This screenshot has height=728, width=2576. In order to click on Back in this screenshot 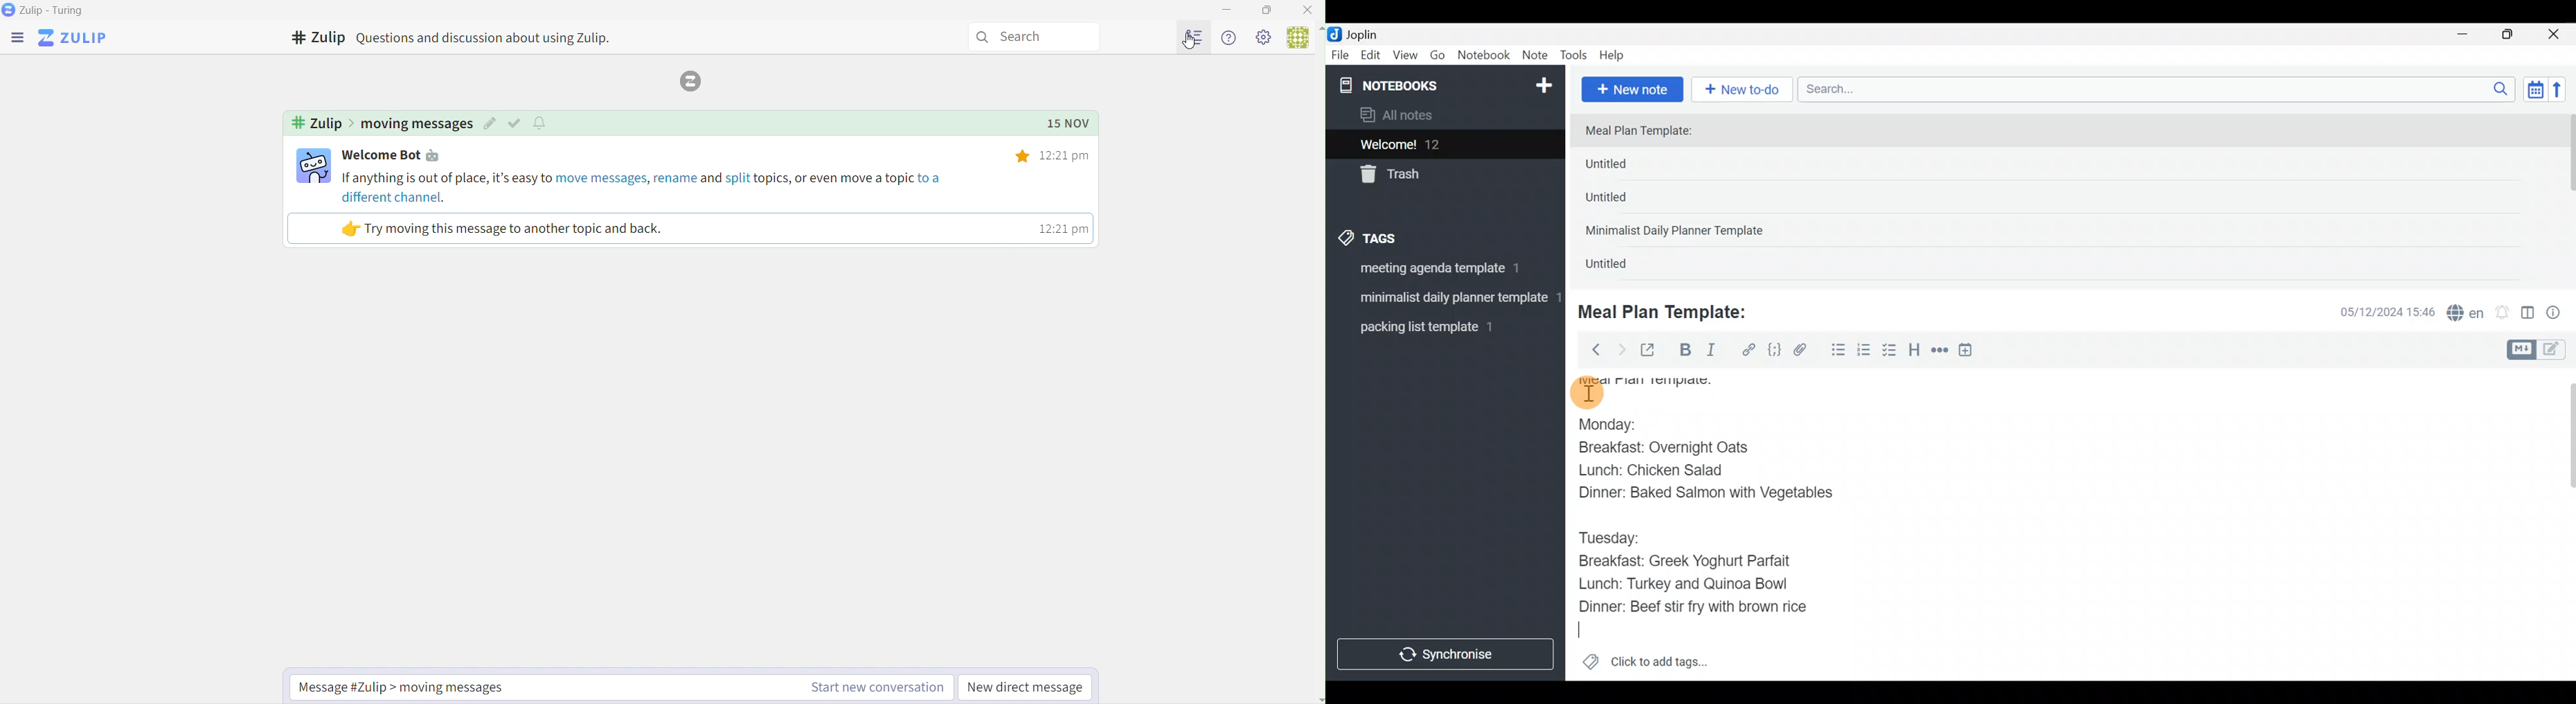, I will do `click(1591, 349)`.